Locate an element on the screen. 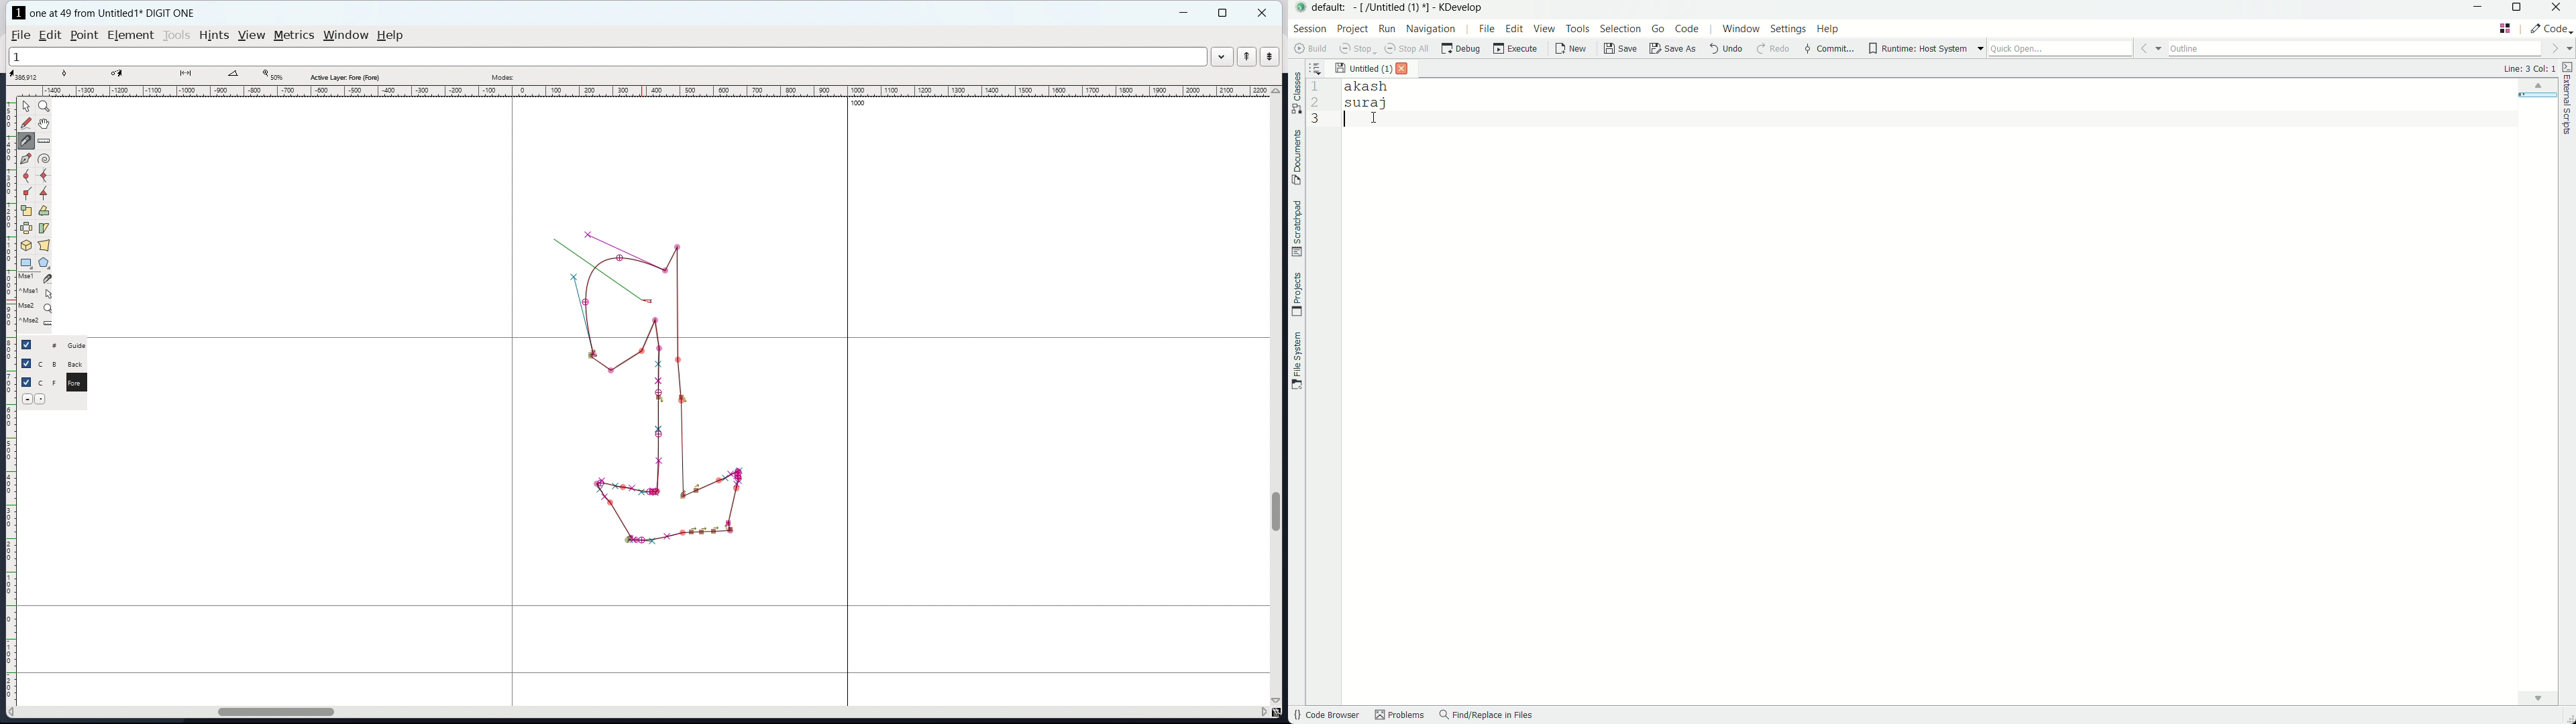 This screenshot has width=2576, height=728. guide is located at coordinates (80, 345).